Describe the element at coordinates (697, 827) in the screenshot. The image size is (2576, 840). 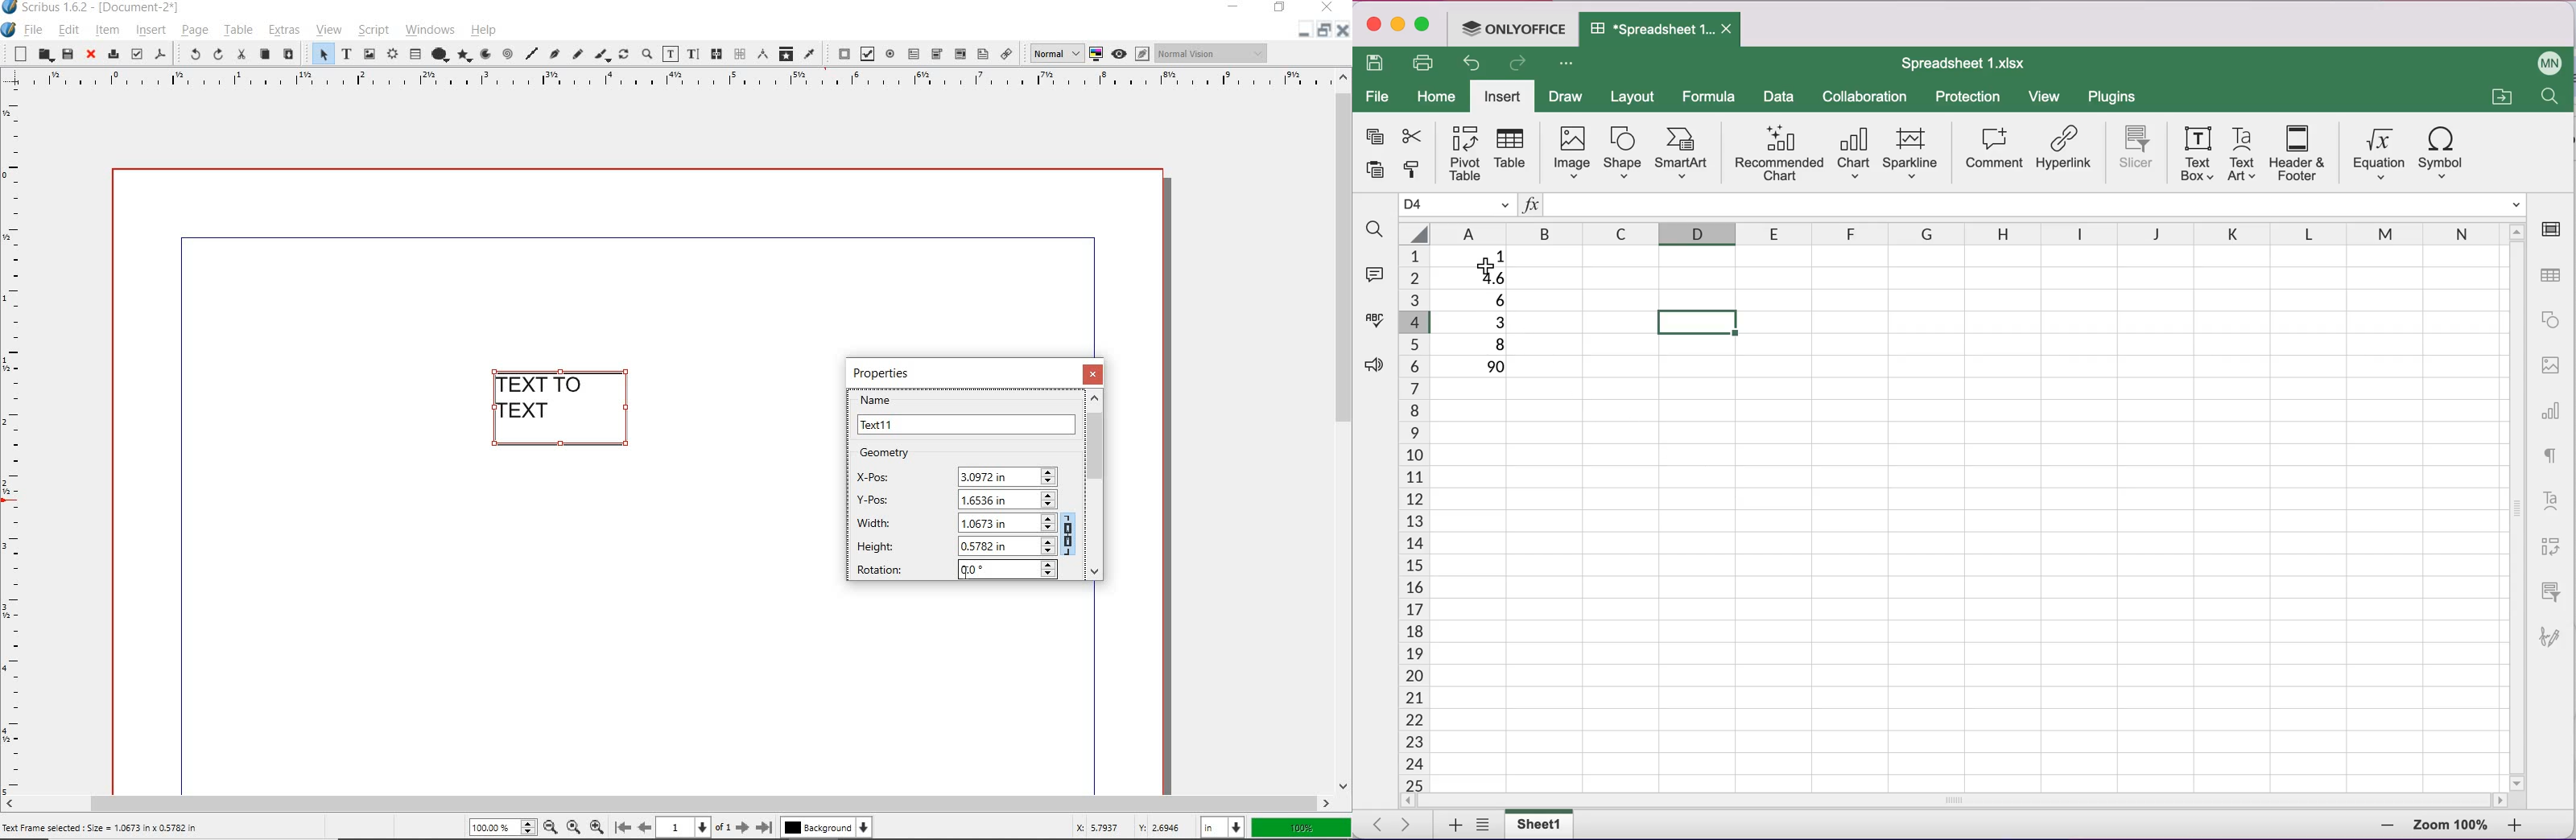
I see `current page` at that location.